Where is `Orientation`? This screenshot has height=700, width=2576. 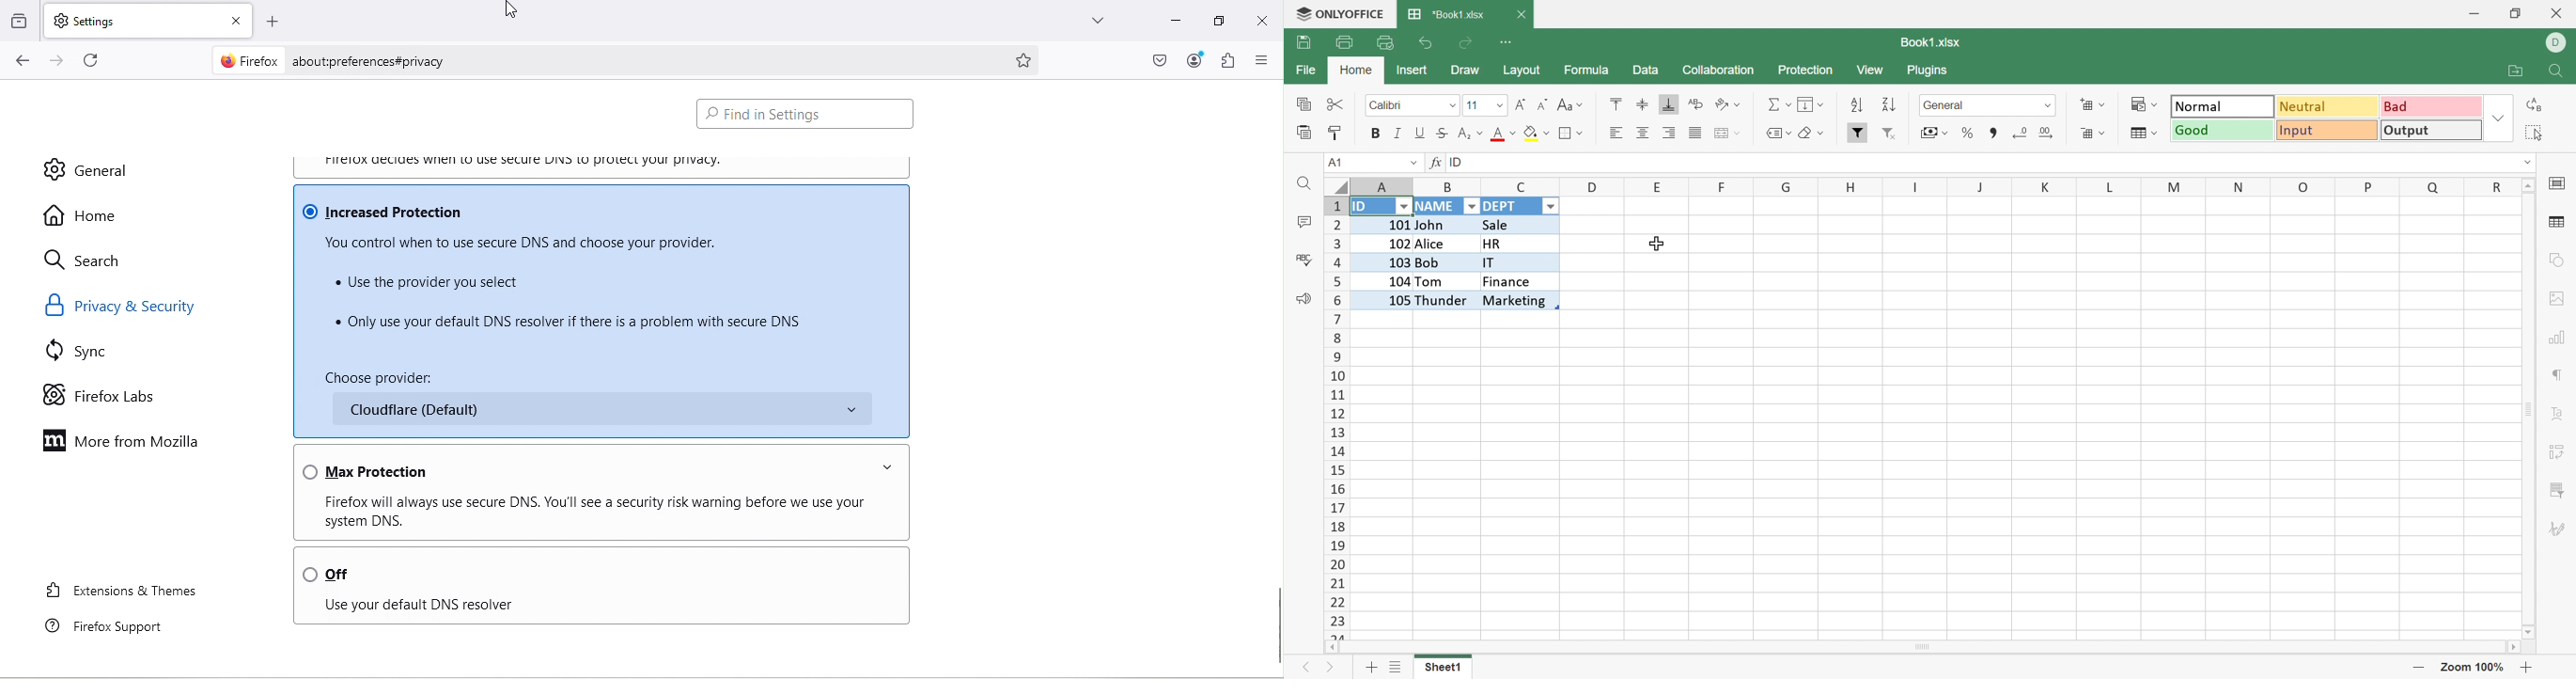
Orientation is located at coordinates (1726, 103).